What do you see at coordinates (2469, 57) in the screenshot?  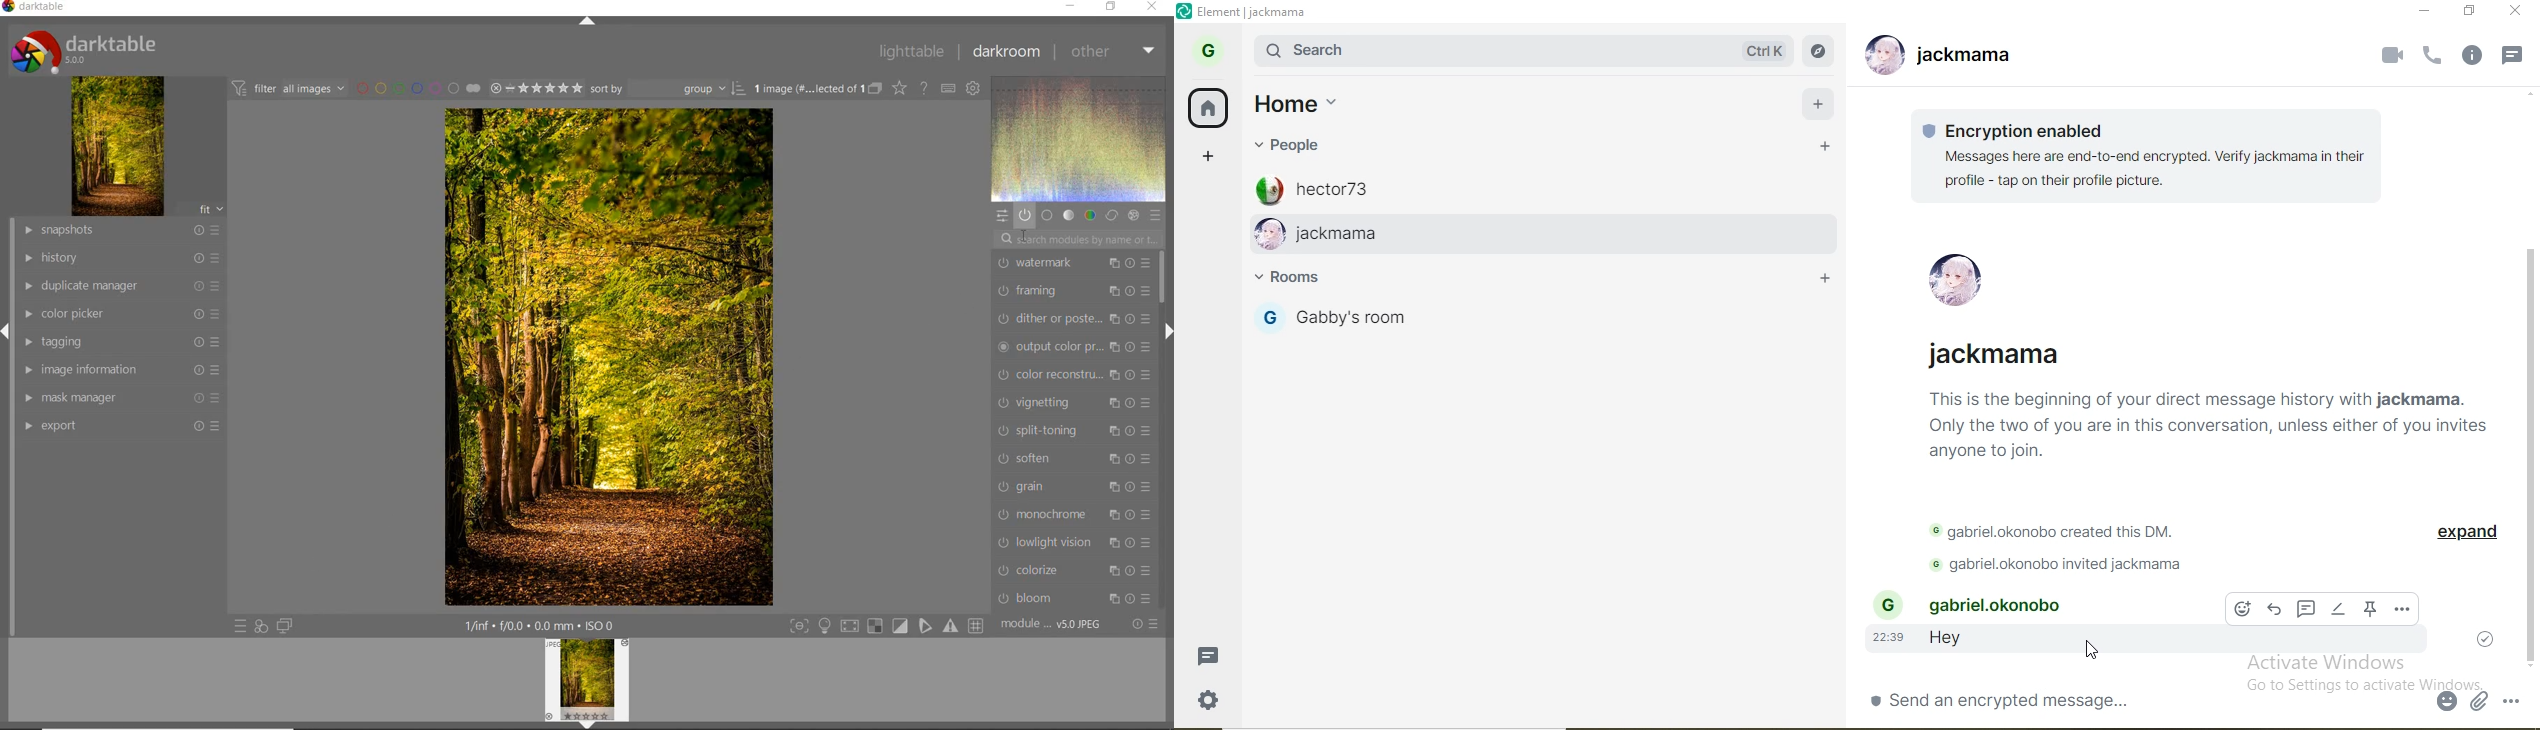 I see `info` at bounding box center [2469, 57].